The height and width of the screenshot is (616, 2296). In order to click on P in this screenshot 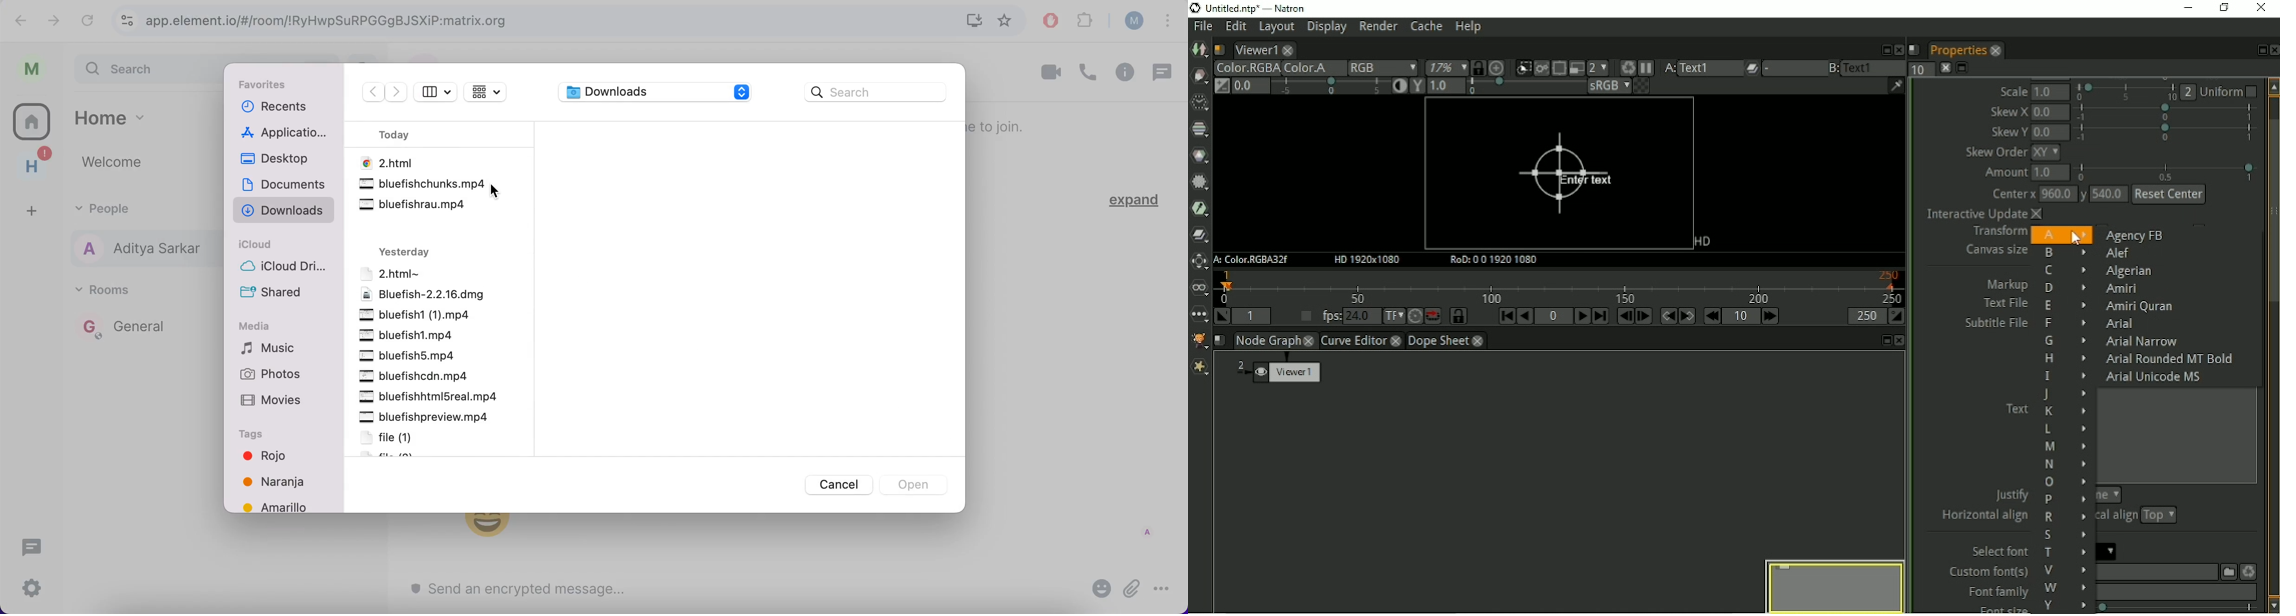, I will do `click(2066, 500)`.